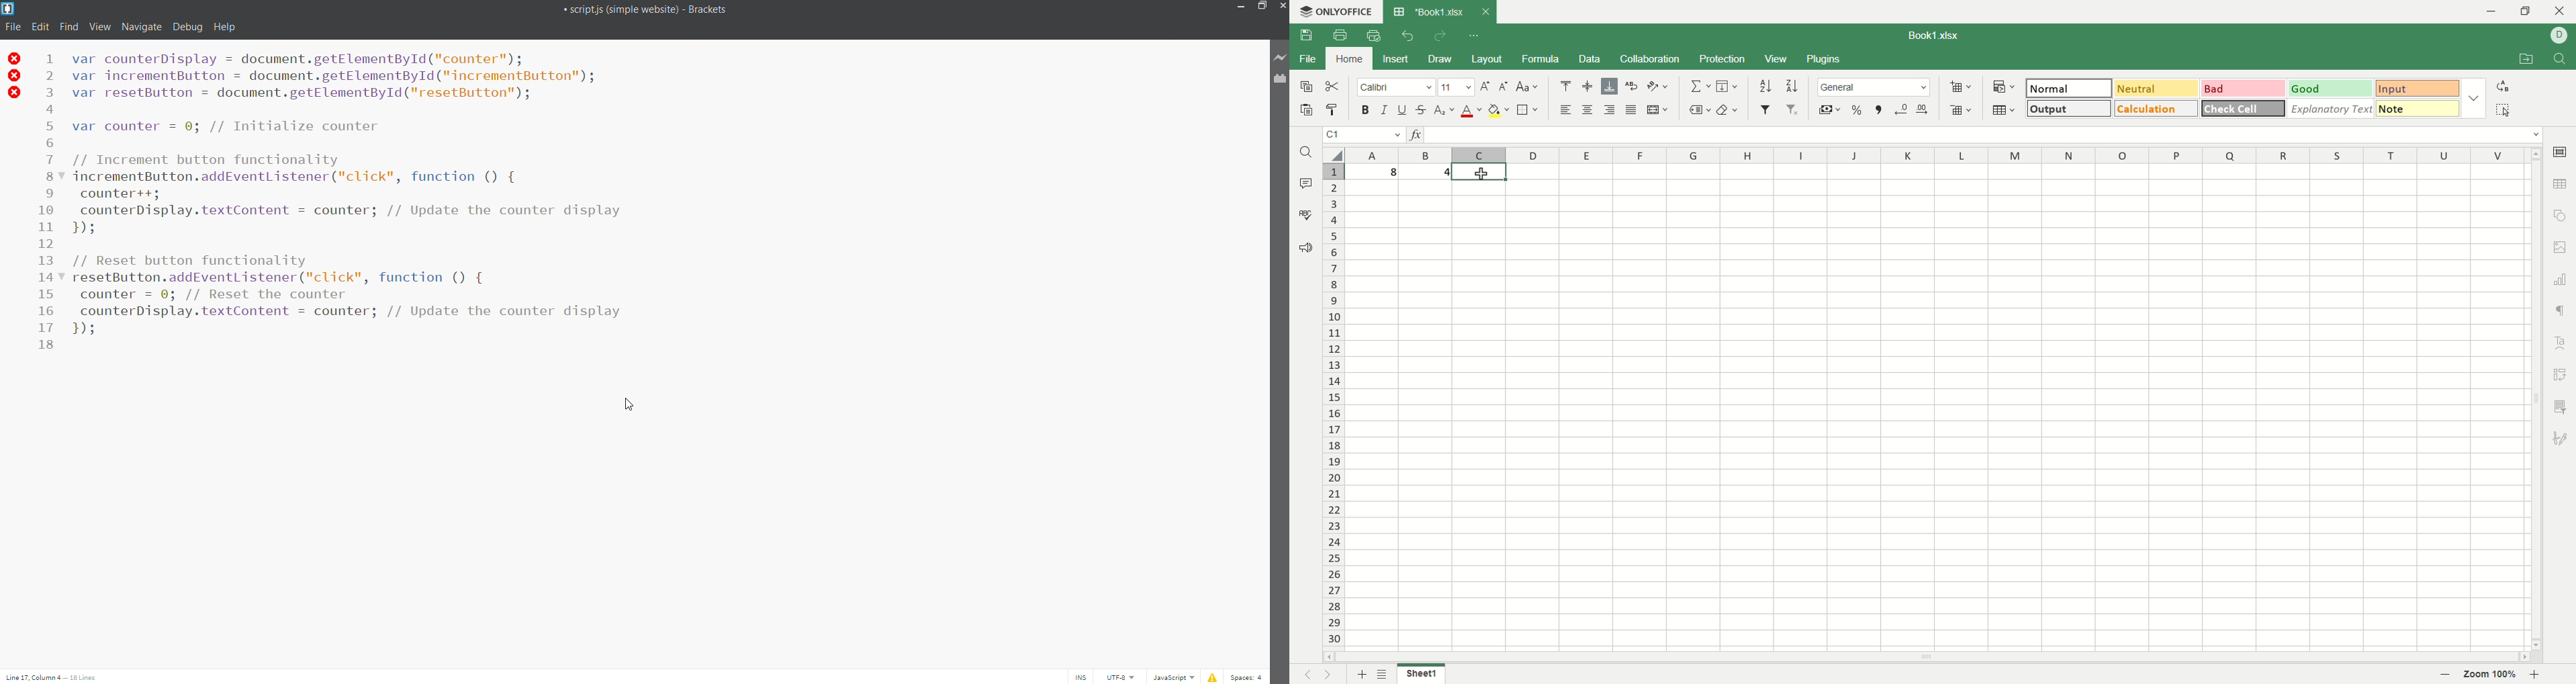  What do you see at coordinates (1608, 111) in the screenshot?
I see `align left` at bounding box center [1608, 111].